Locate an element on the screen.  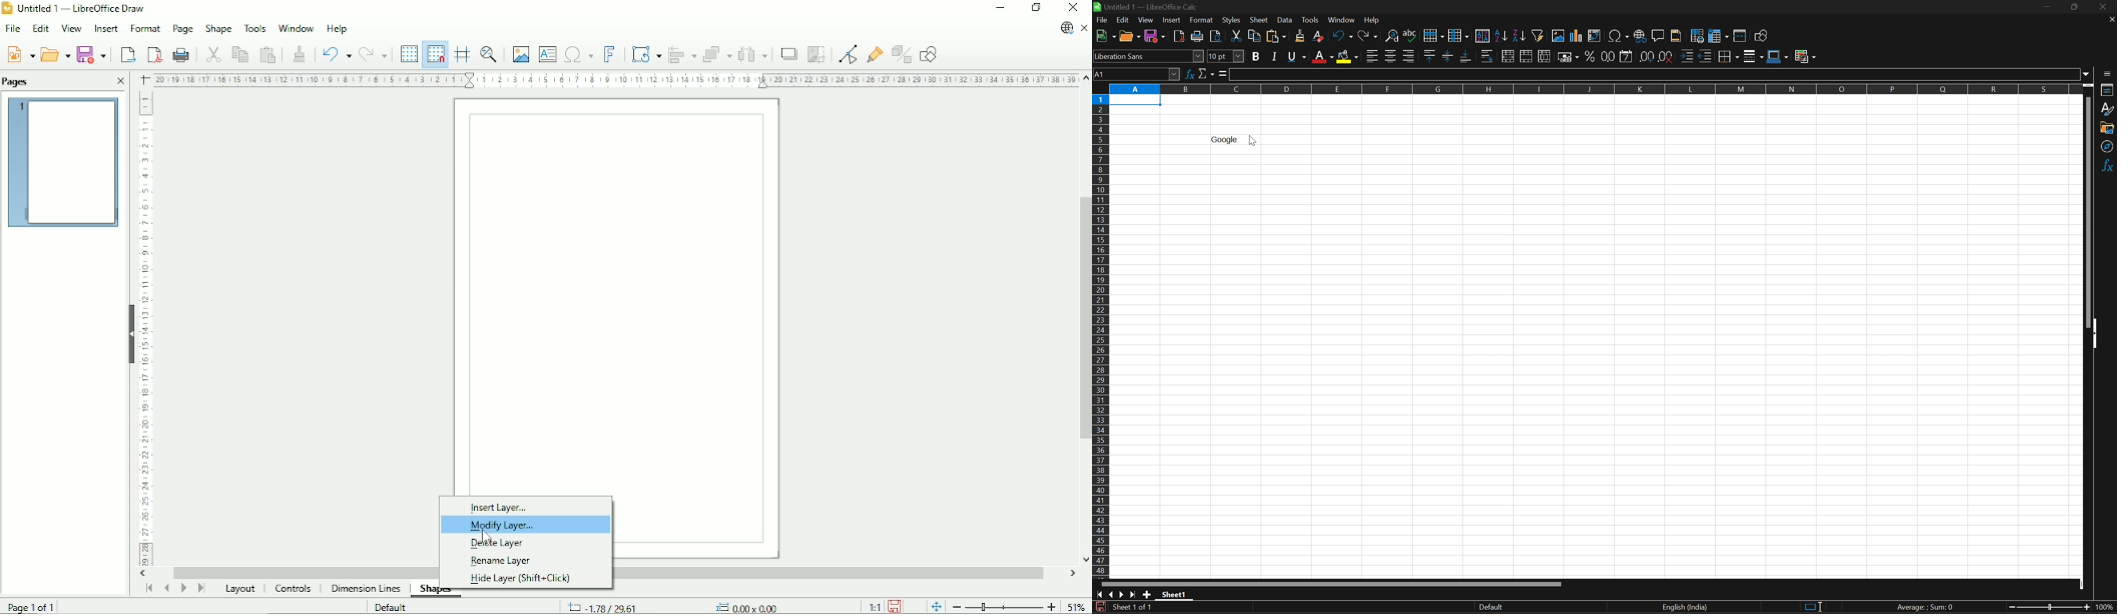
Cursor is located at coordinates (1252, 141).